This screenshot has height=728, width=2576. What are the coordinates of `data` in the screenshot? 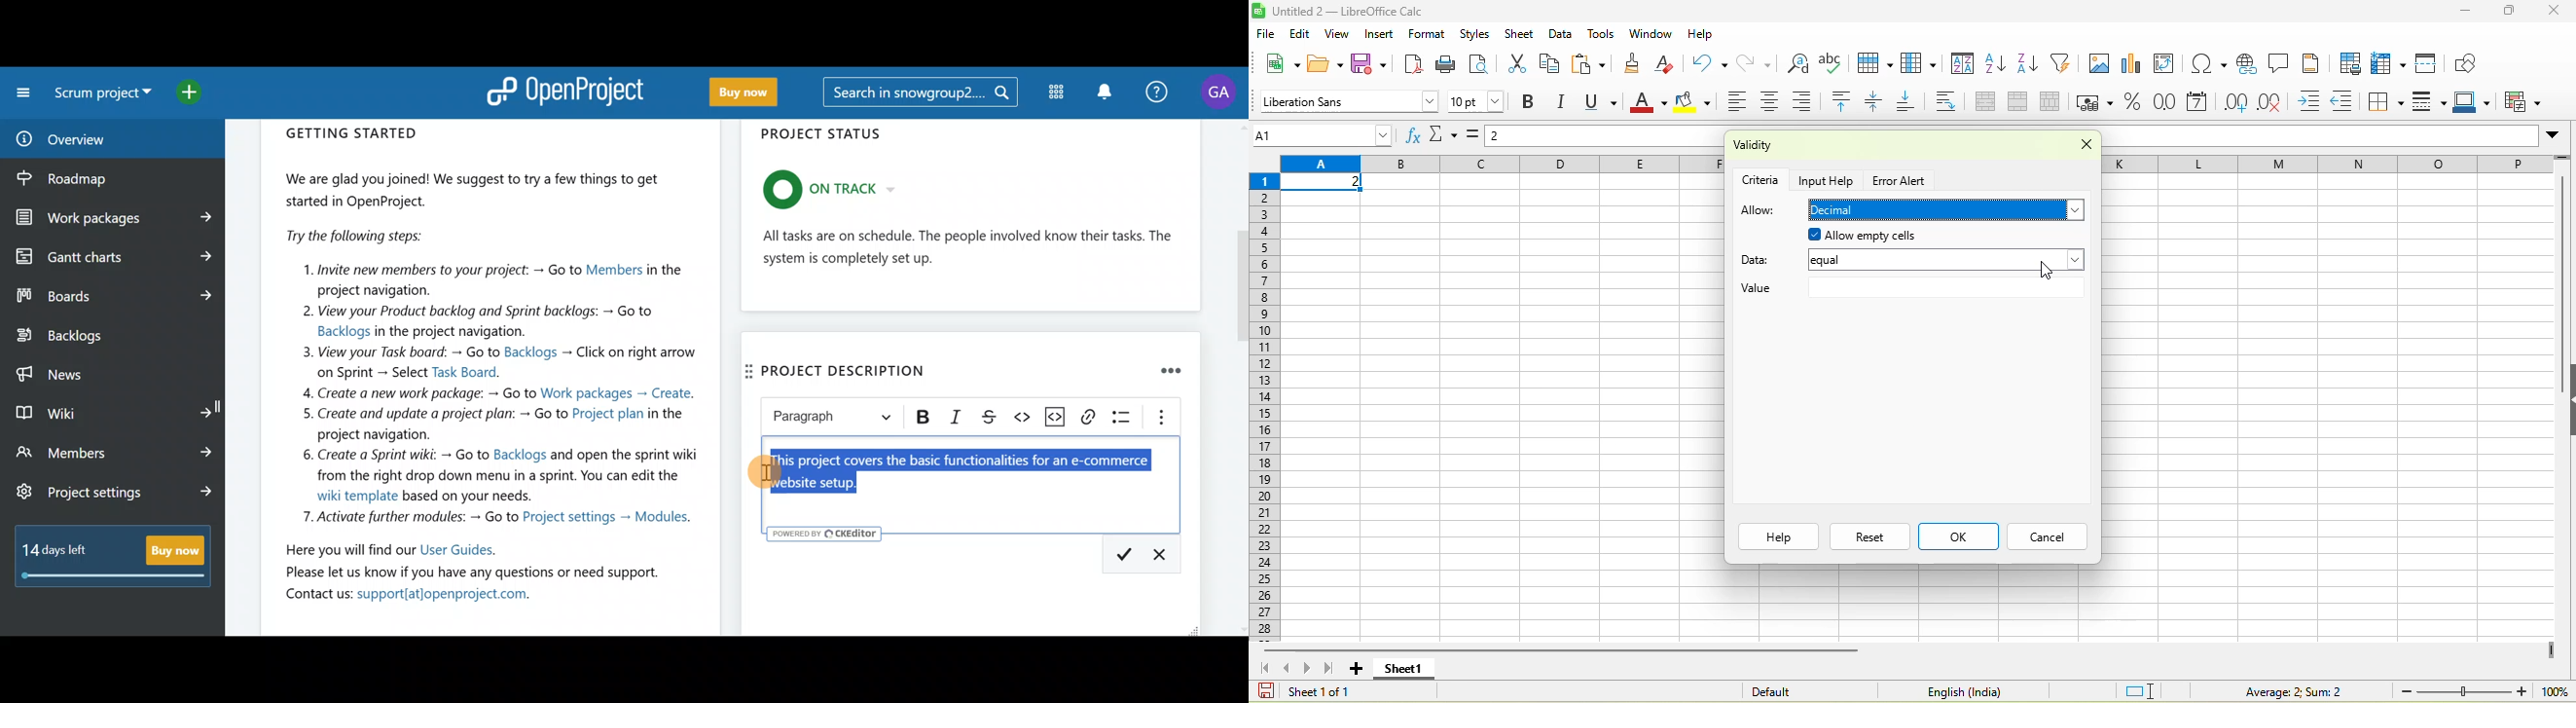 It's located at (1760, 257).